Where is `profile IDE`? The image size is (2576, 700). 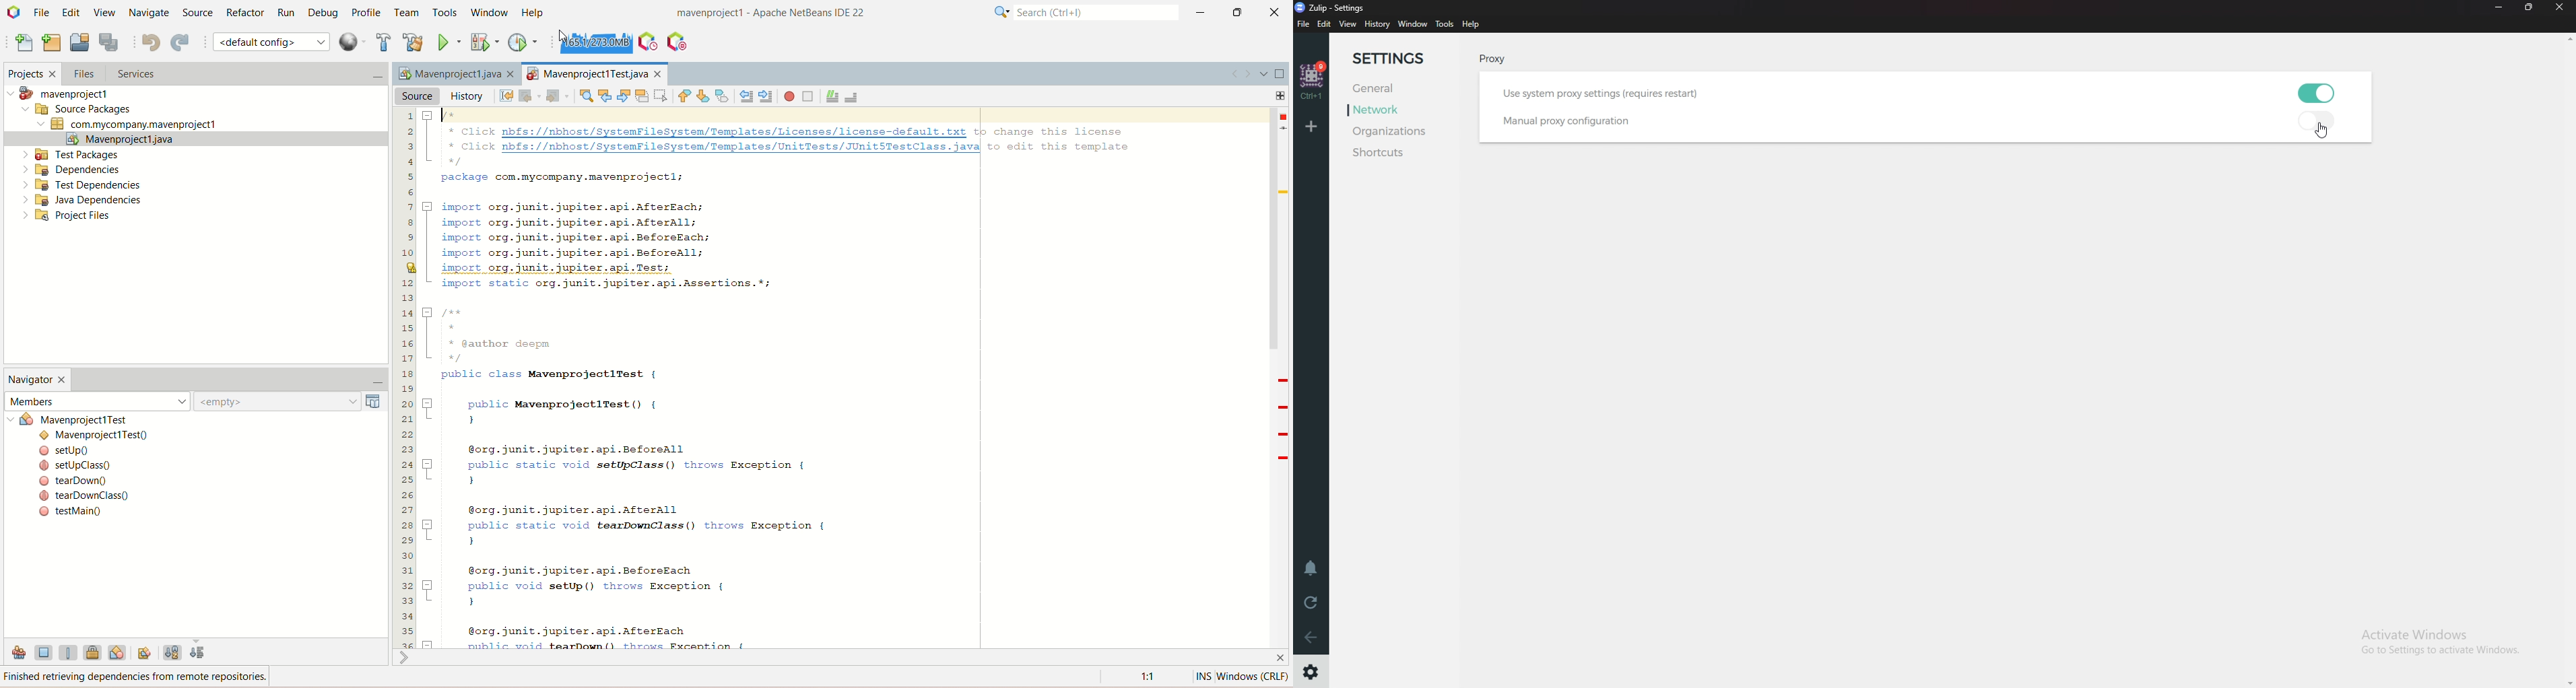 profile IDE is located at coordinates (648, 42).